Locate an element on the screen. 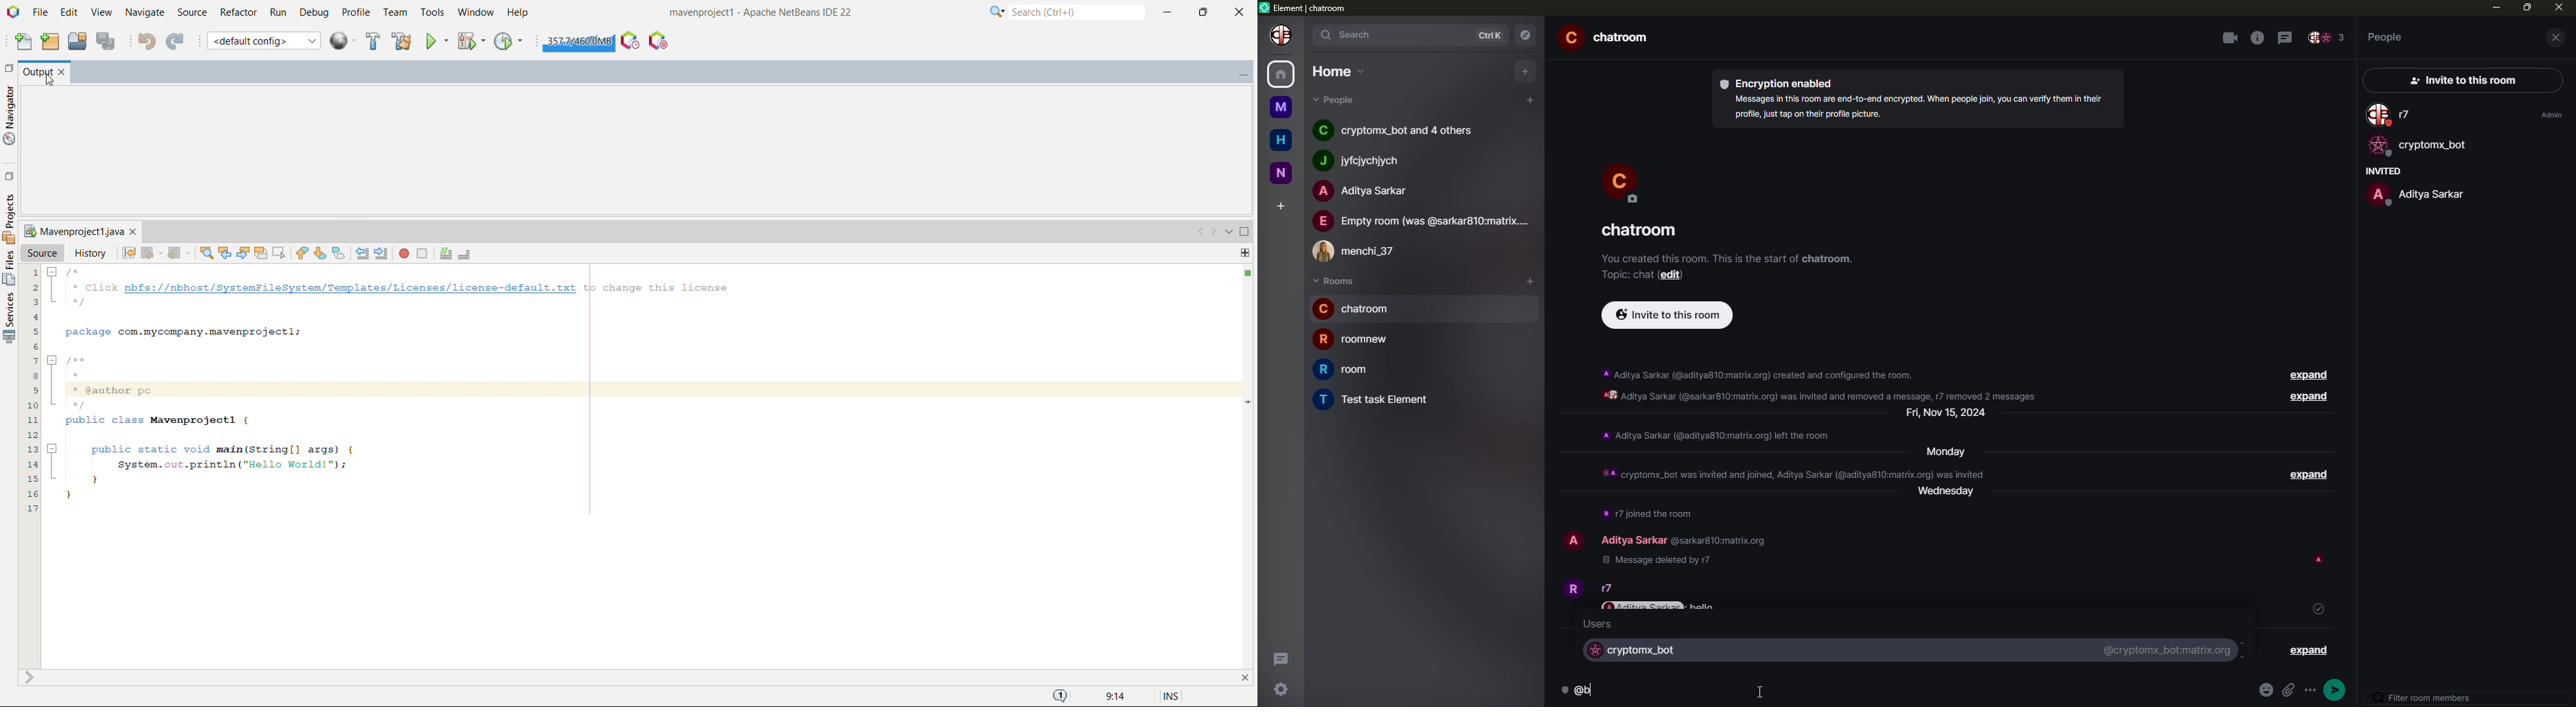  room is located at coordinates (1358, 308).